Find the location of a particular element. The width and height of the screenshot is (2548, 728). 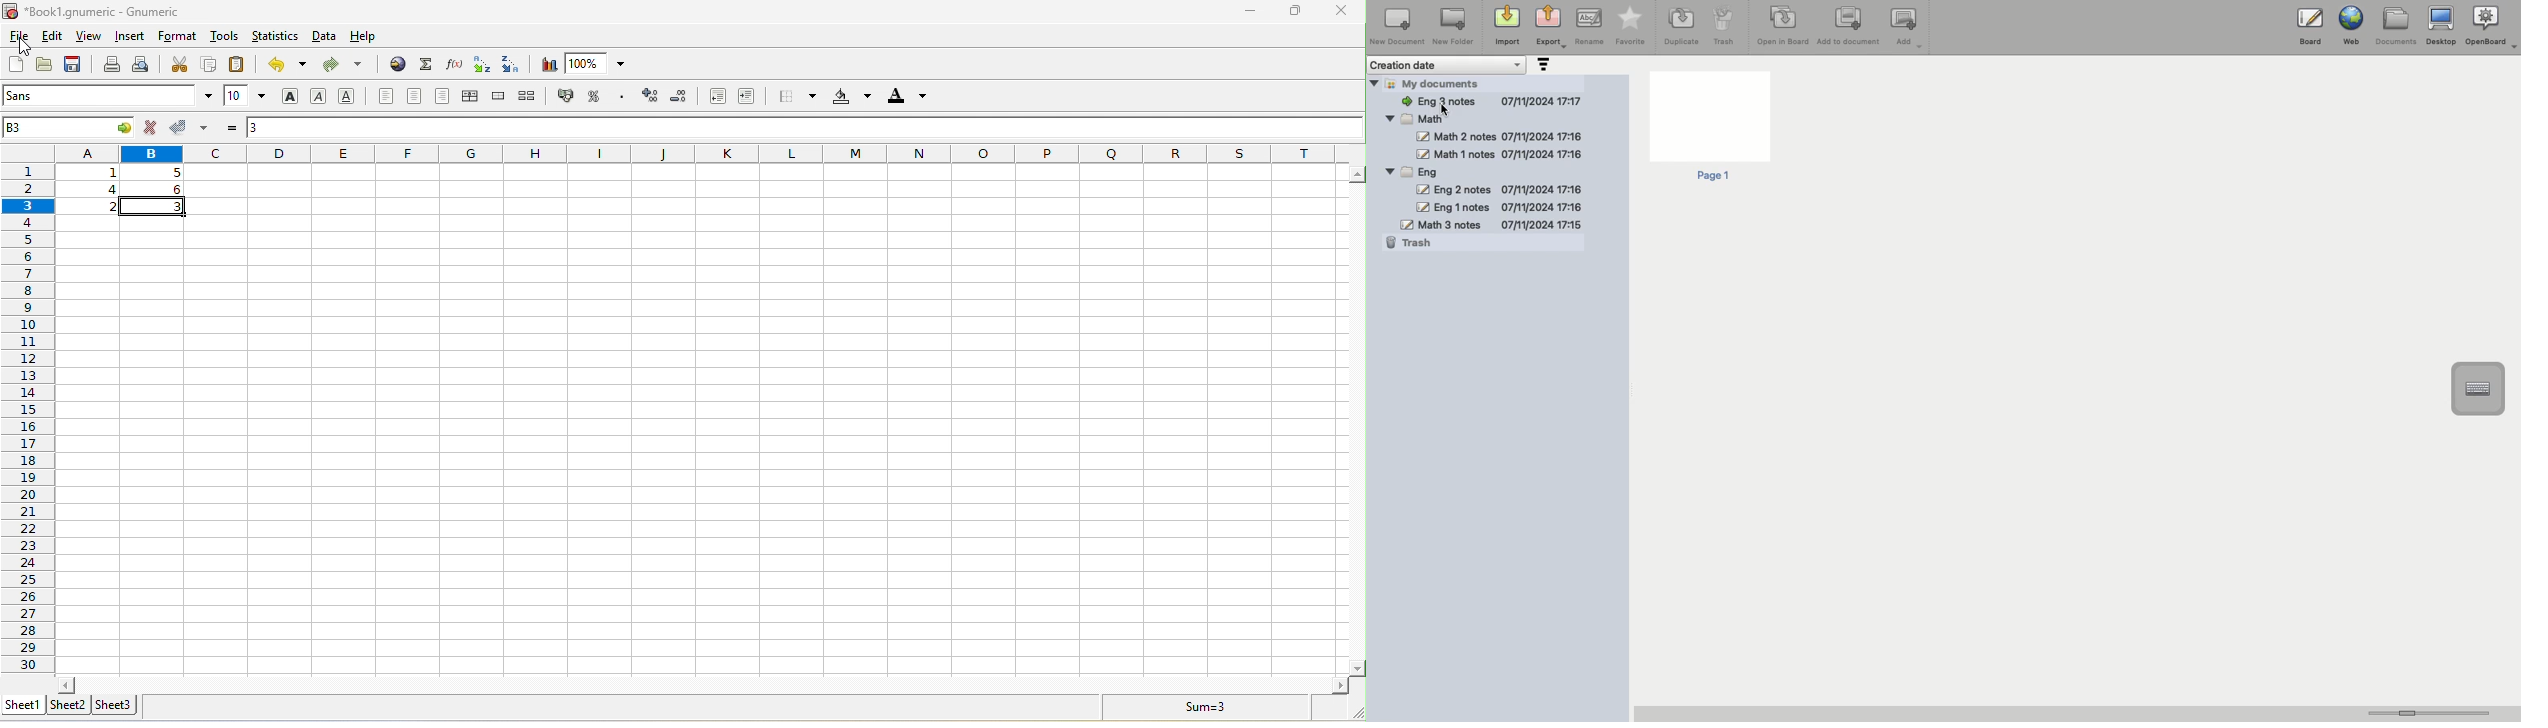

print is located at coordinates (111, 66).